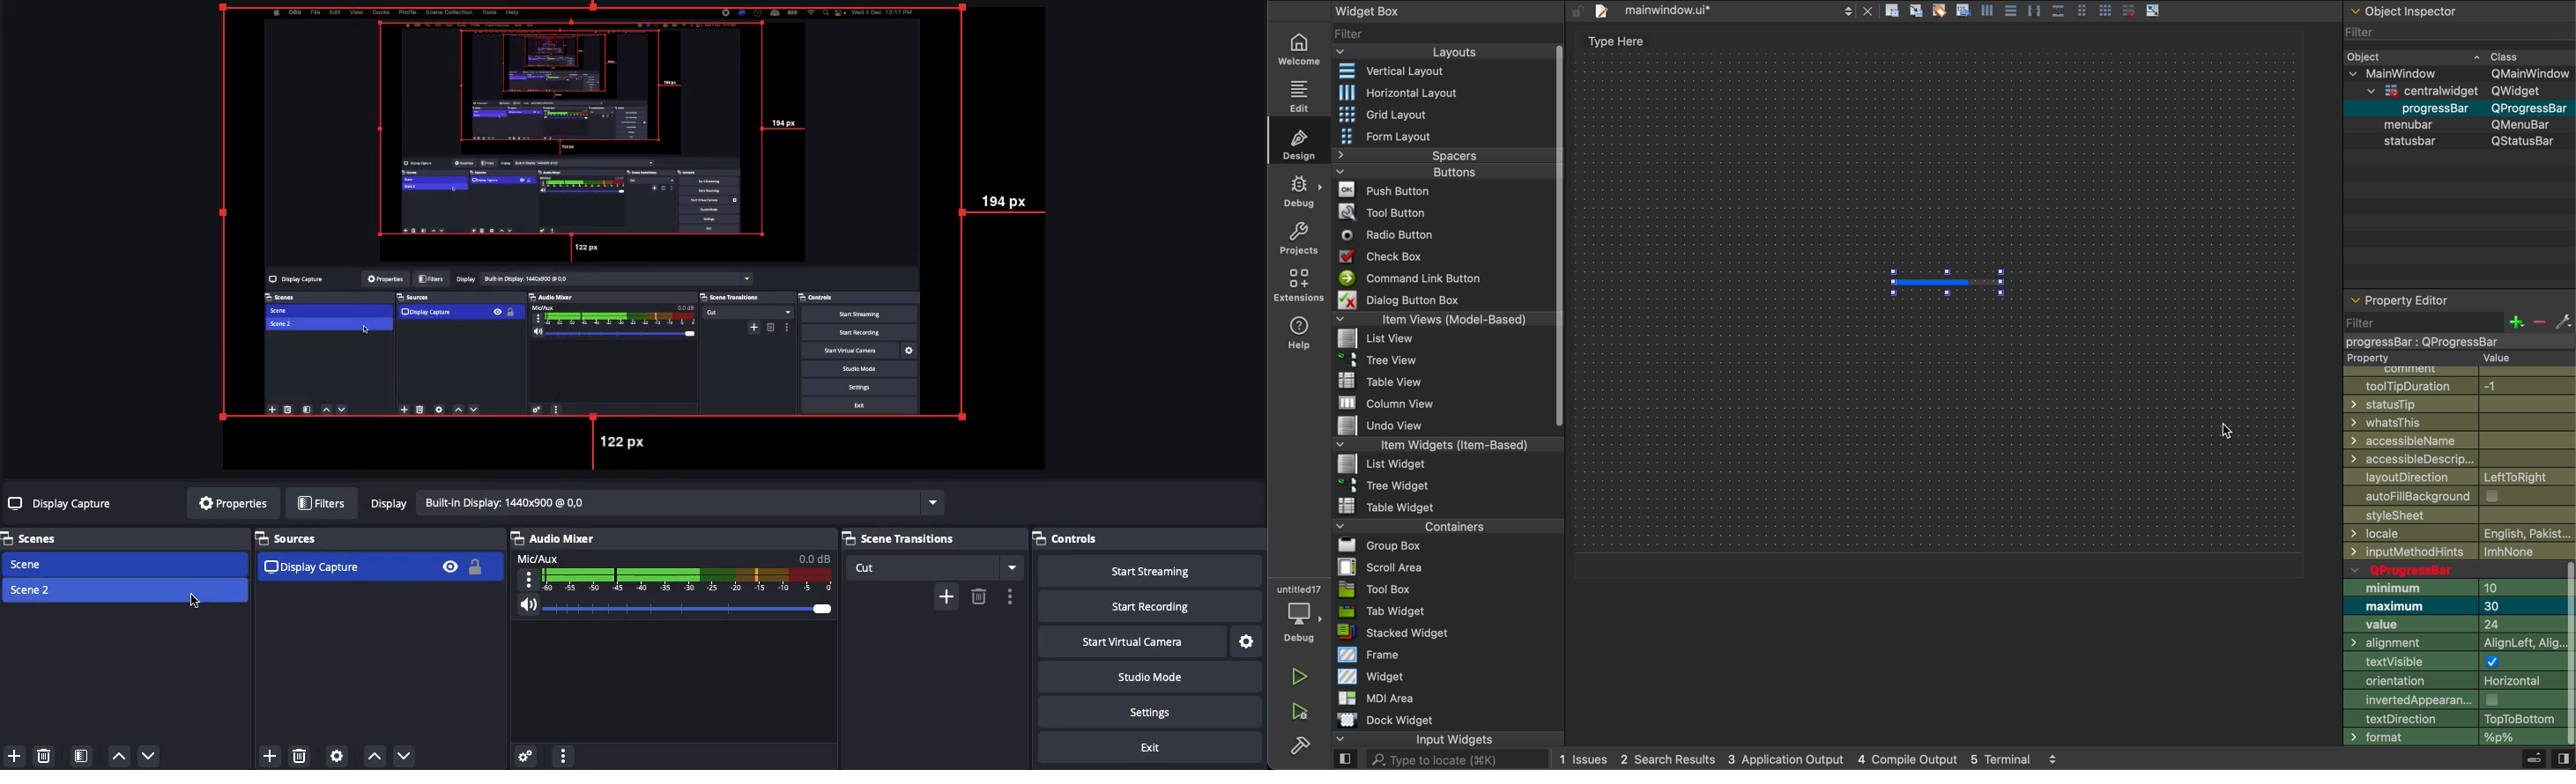  Describe the element at coordinates (1150, 571) in the screenshot. I see `Start streaming` at that location.